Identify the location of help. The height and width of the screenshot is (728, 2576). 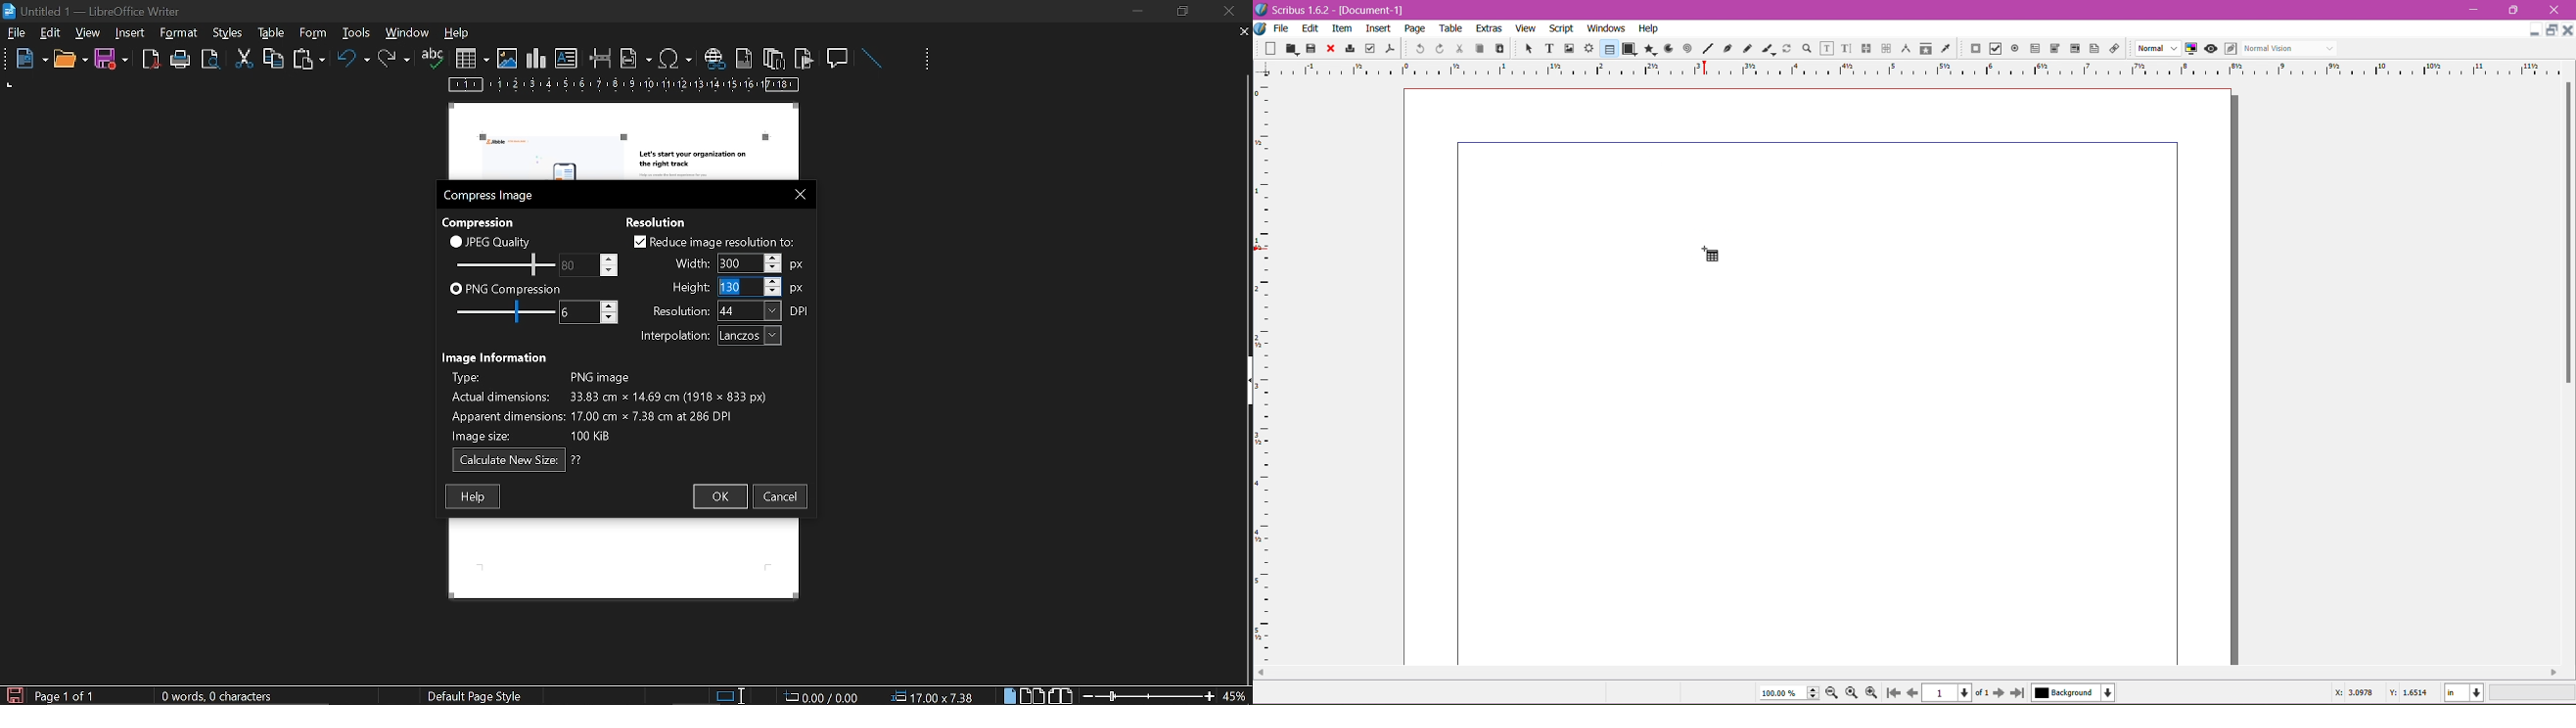
(460, 34).